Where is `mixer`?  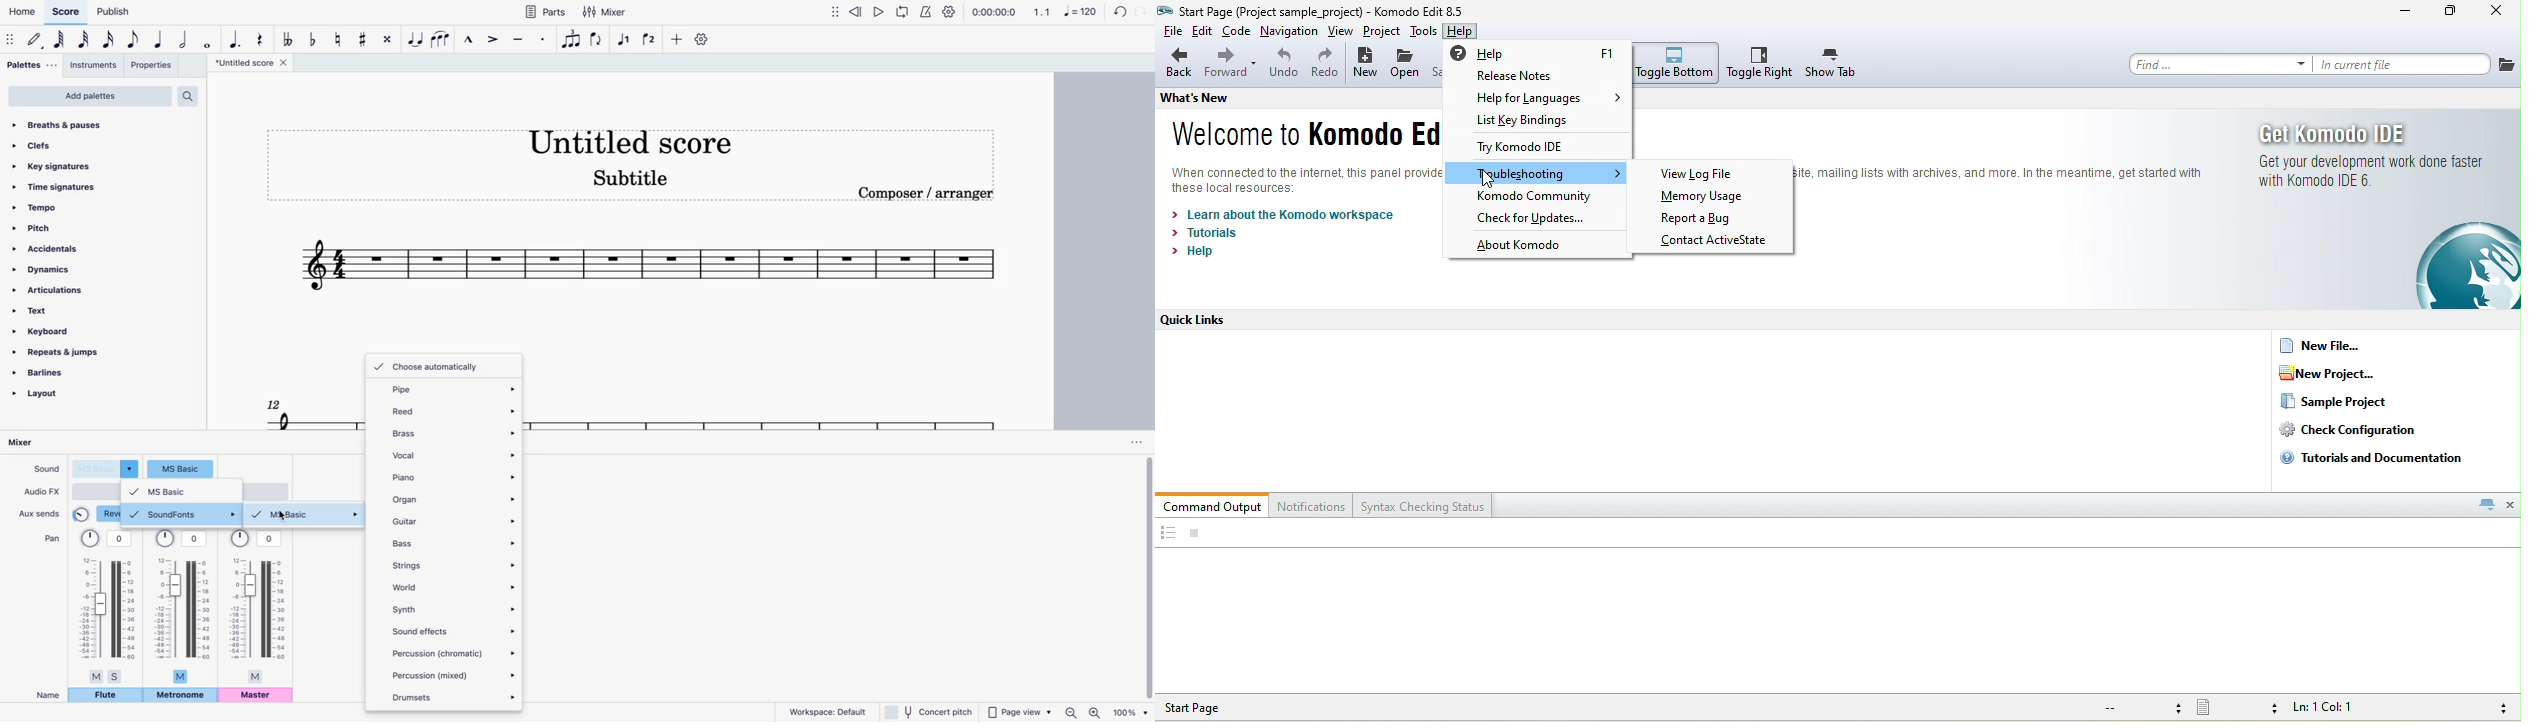 mixer is located at coordinates (32, 444).